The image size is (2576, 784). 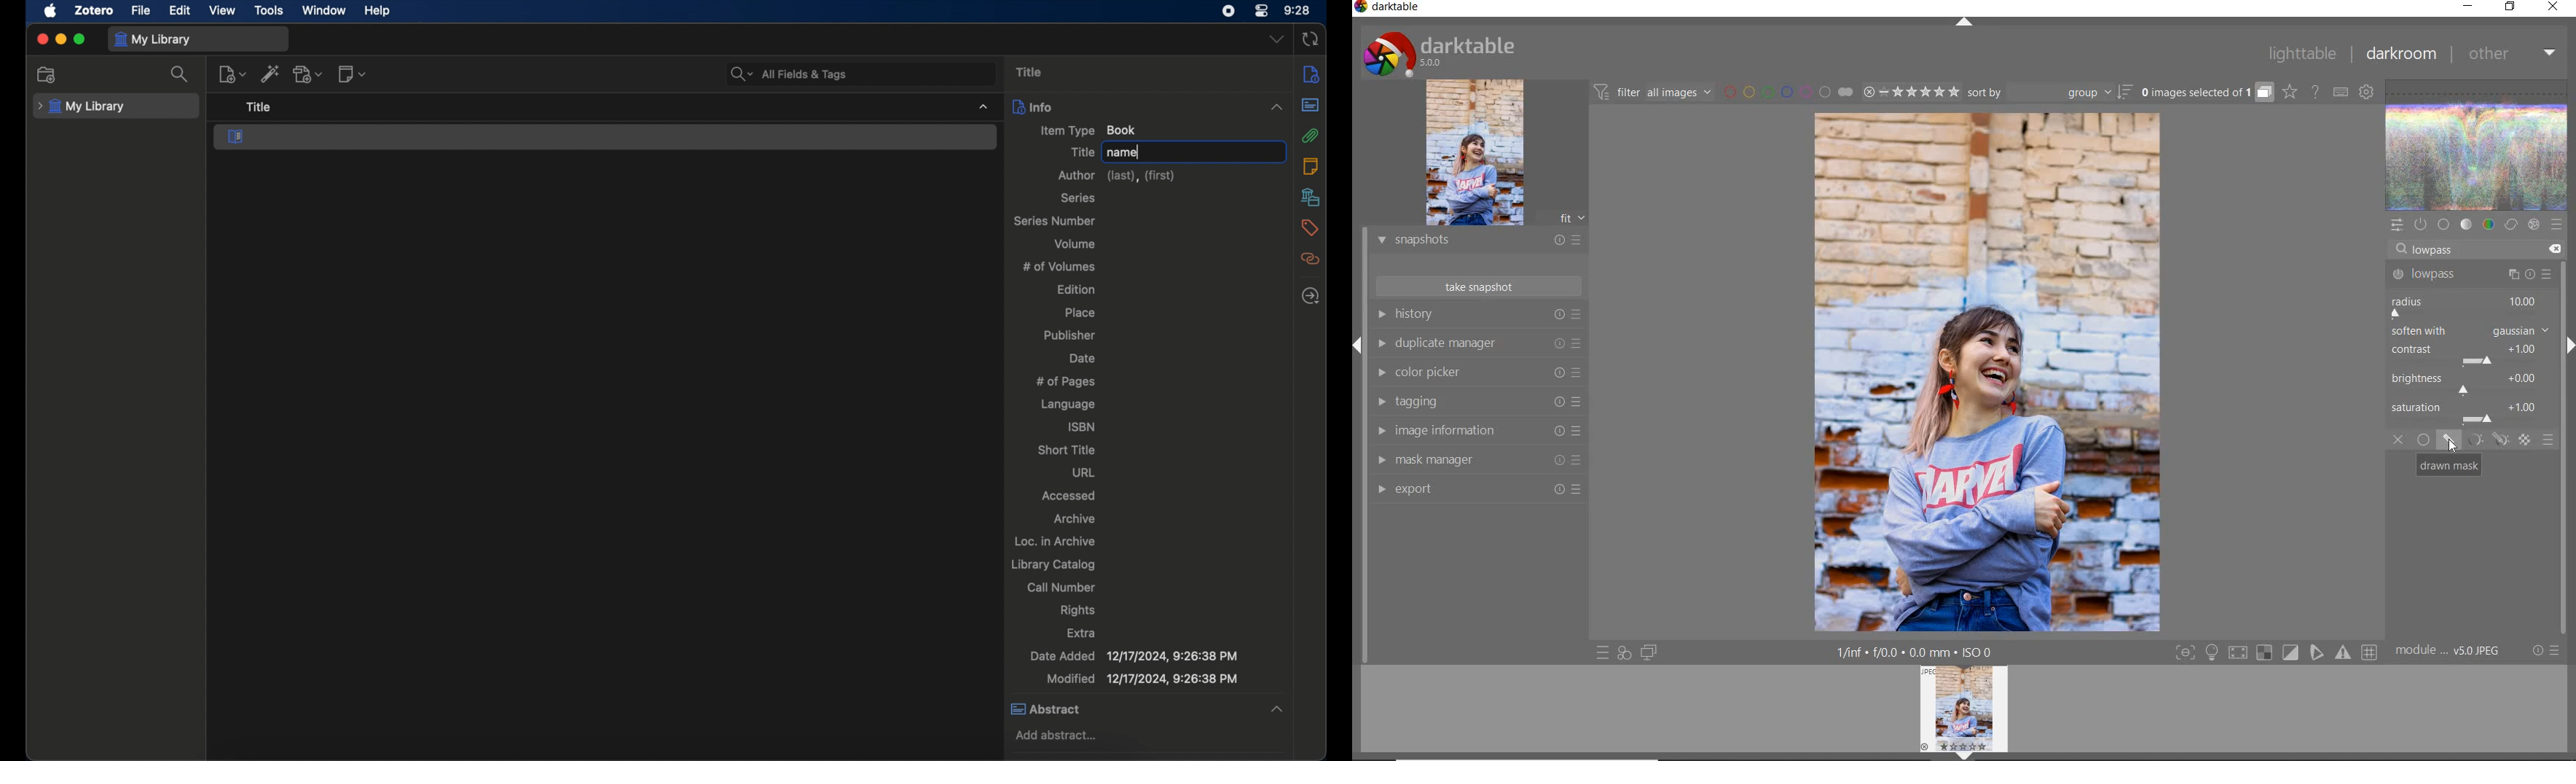 I want to click on window, so click(x=325, y=10).